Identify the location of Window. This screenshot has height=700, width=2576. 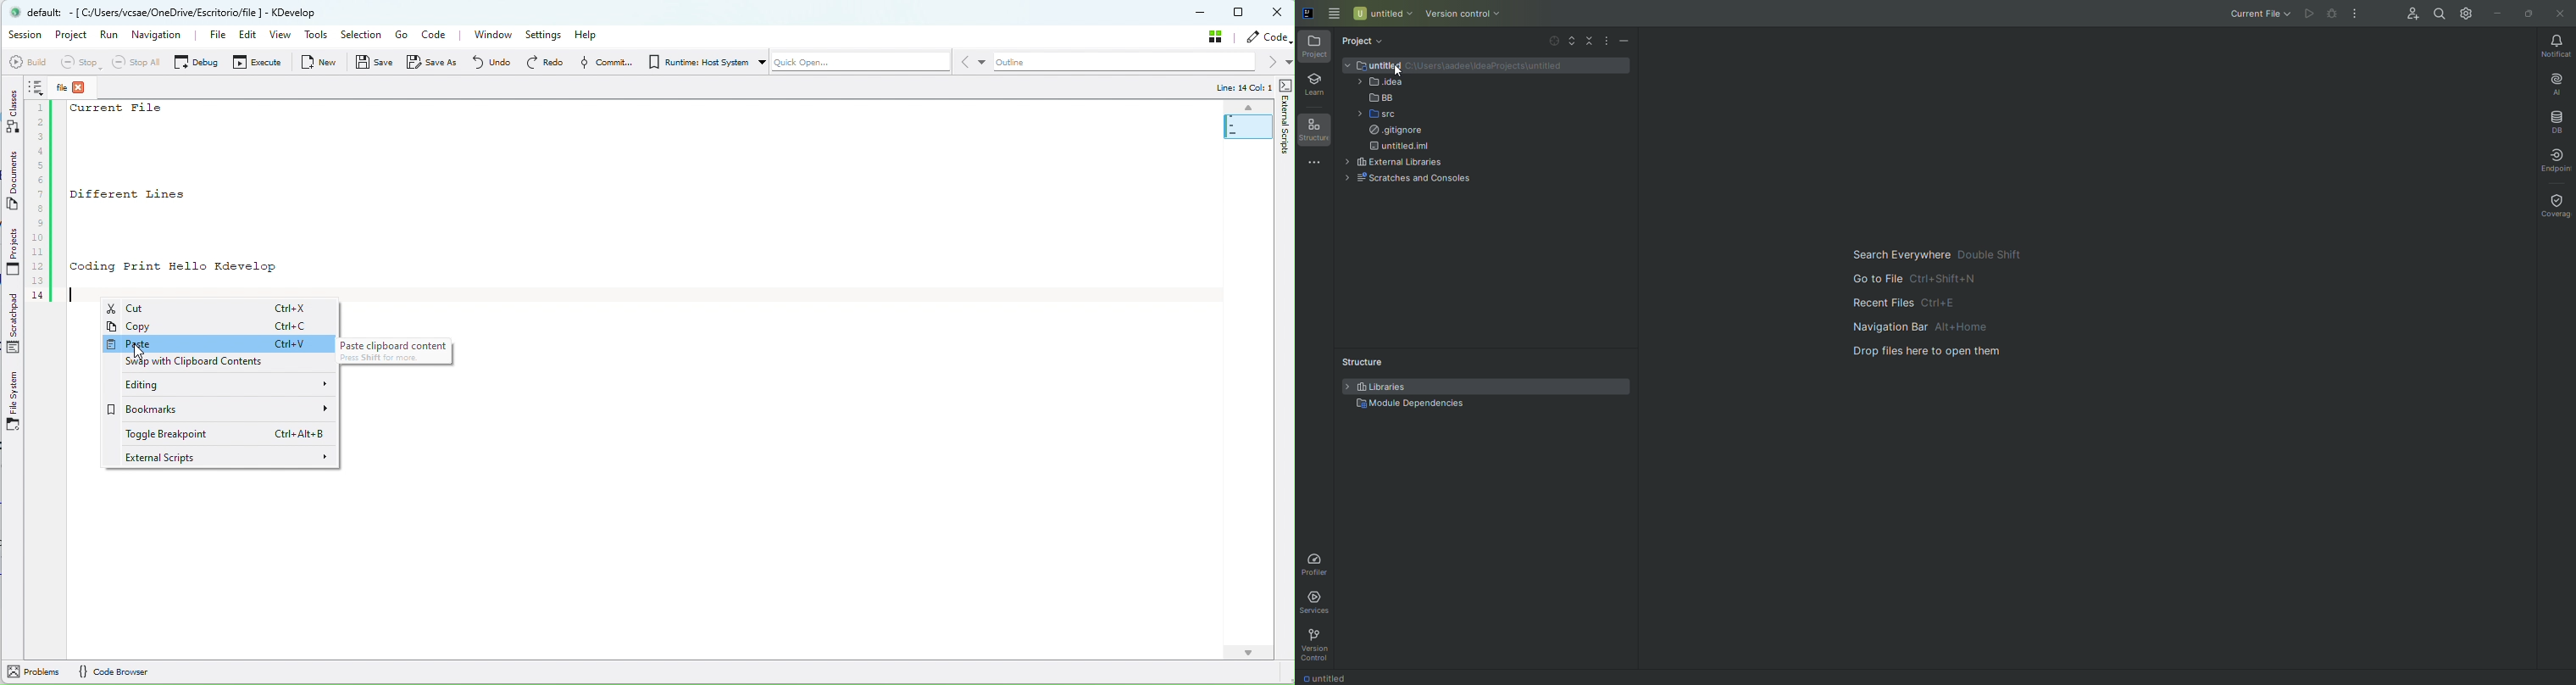
(492, 35).